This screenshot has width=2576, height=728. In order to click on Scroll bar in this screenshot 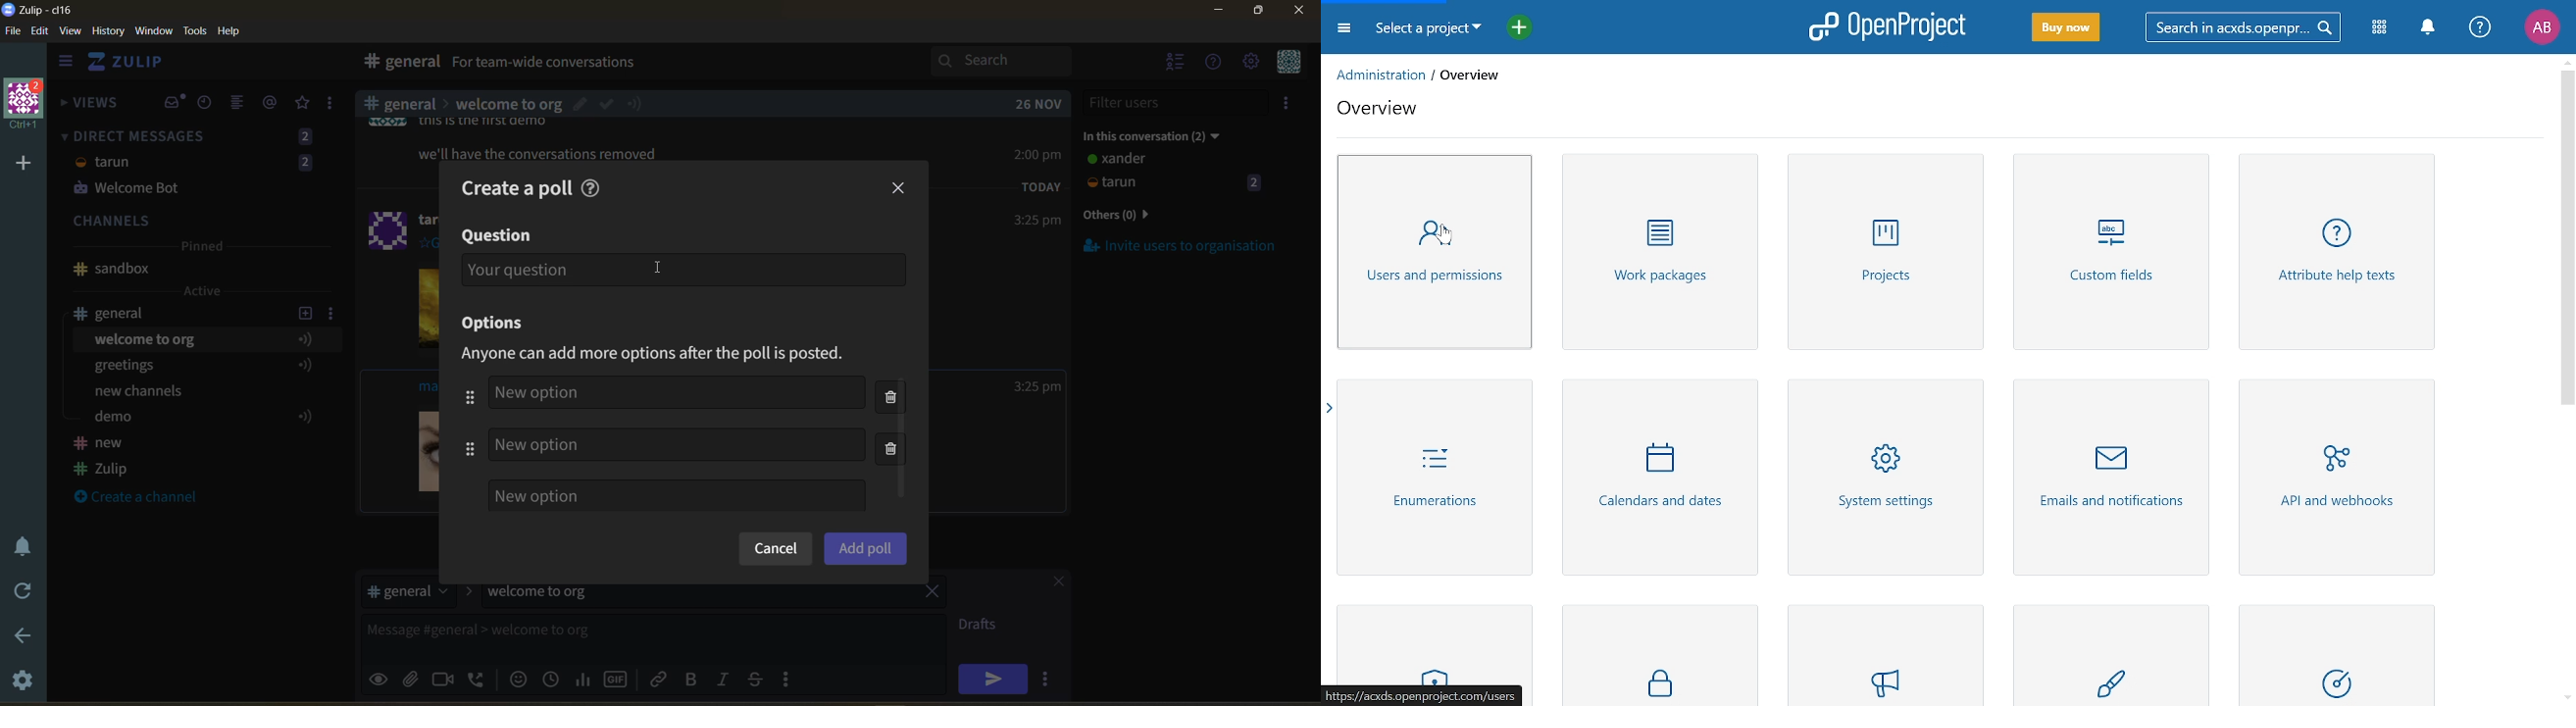, I will do `click(1313, 367)`.